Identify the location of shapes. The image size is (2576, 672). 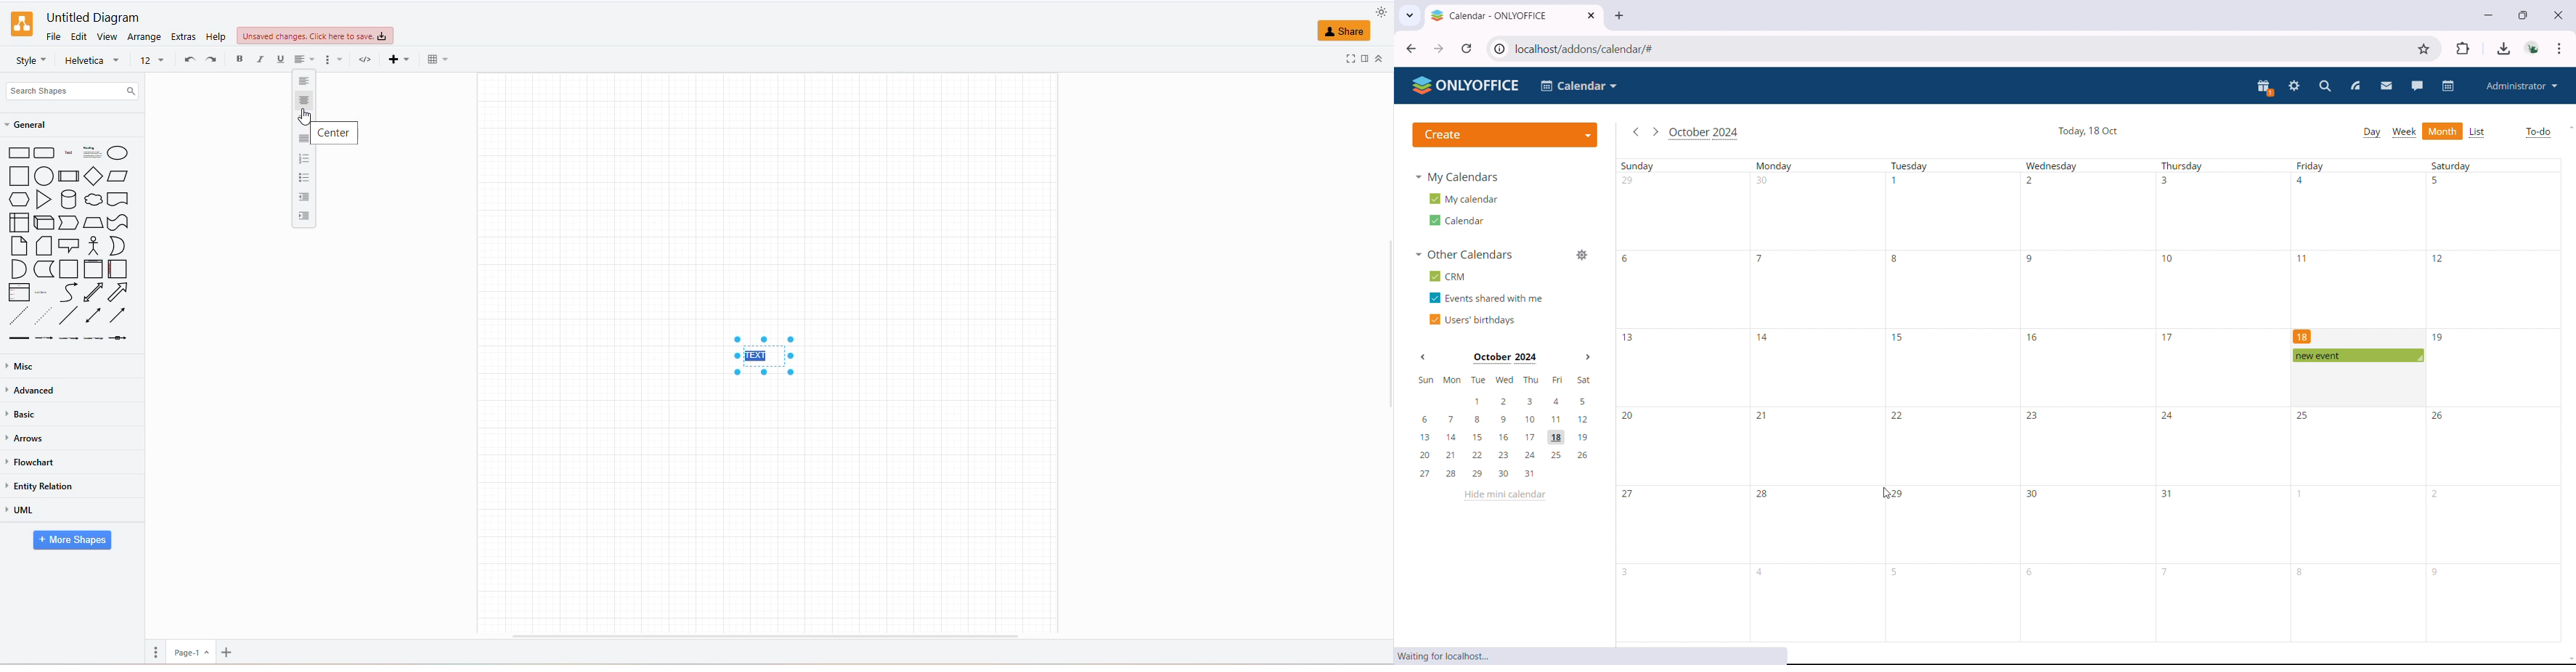
(73, 244).